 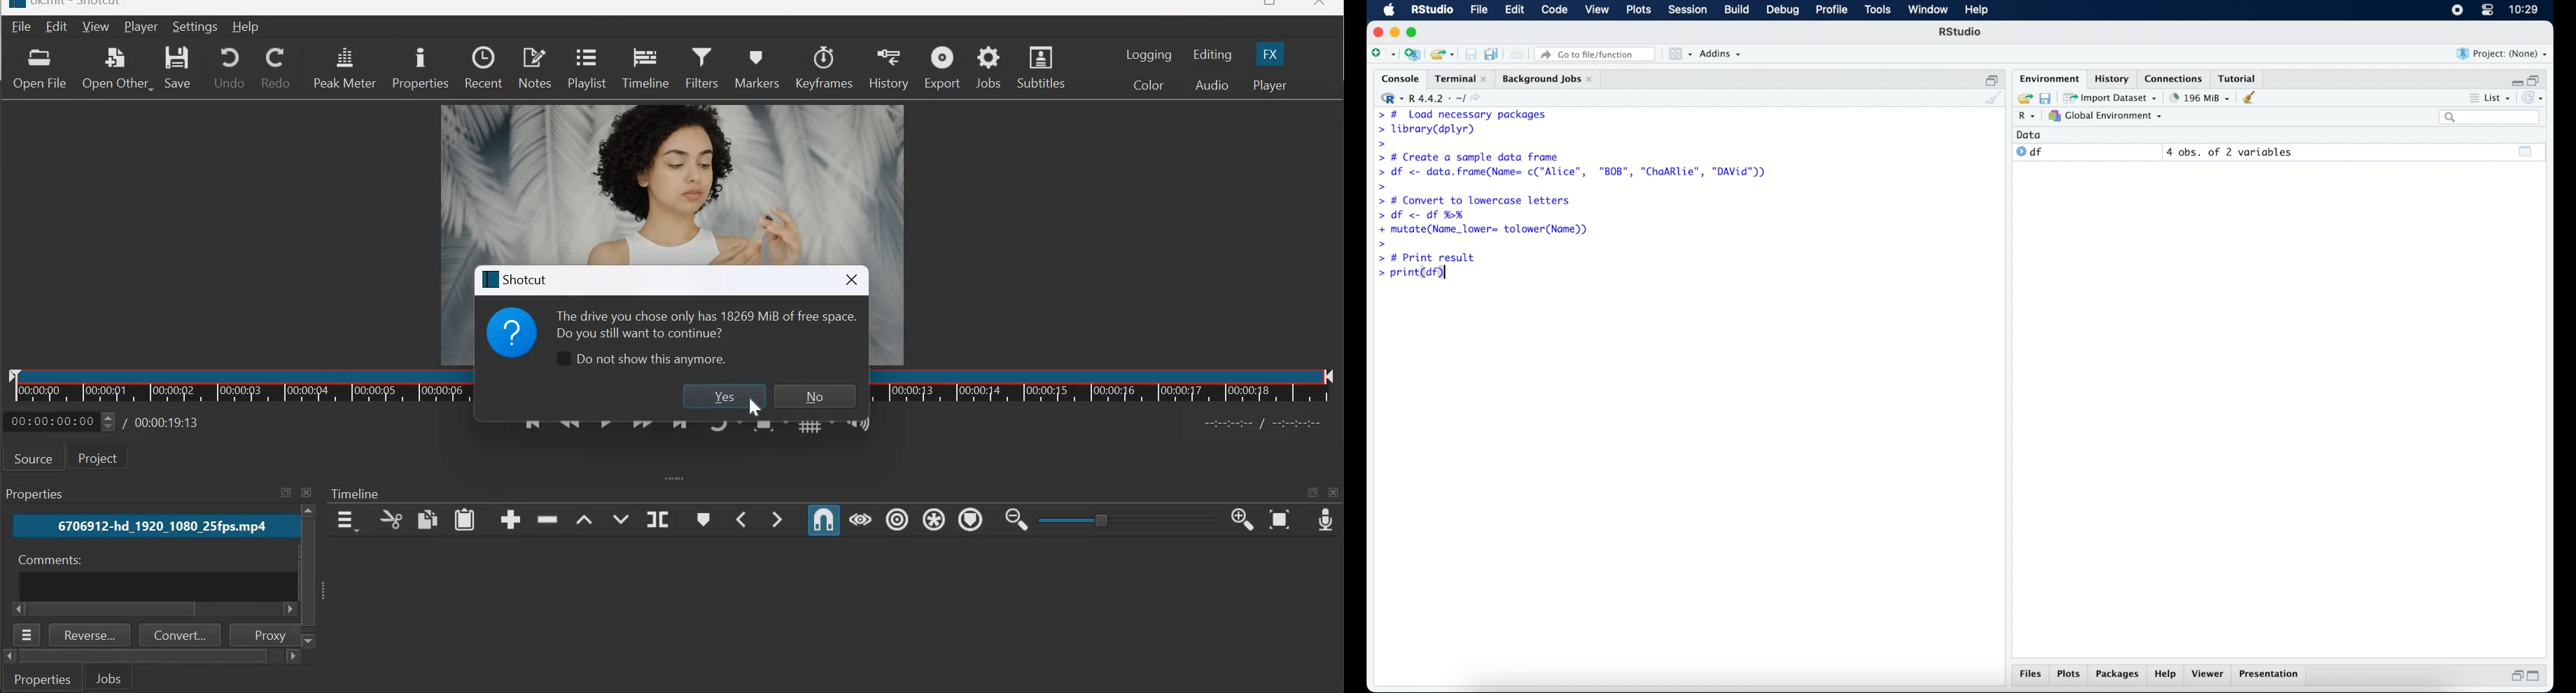 I want to click on question logo, so click(x=512, y=332).